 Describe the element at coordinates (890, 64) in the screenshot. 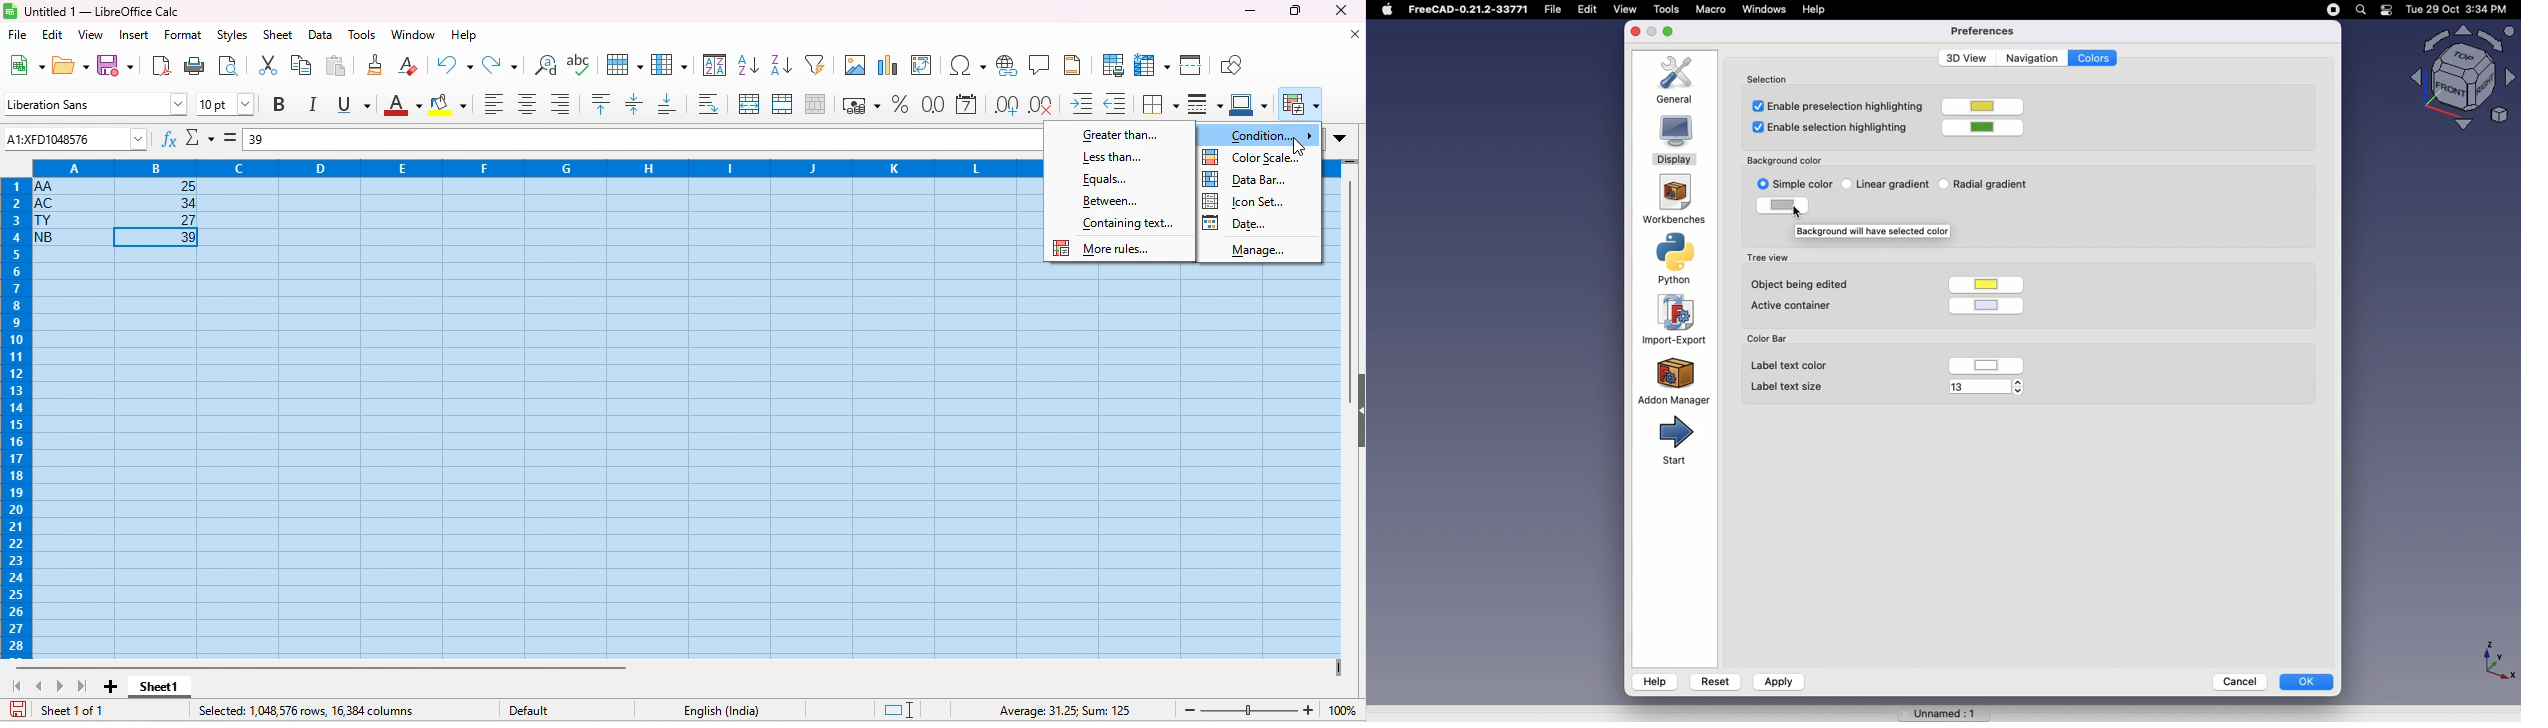

I see `insert chart` at that location.